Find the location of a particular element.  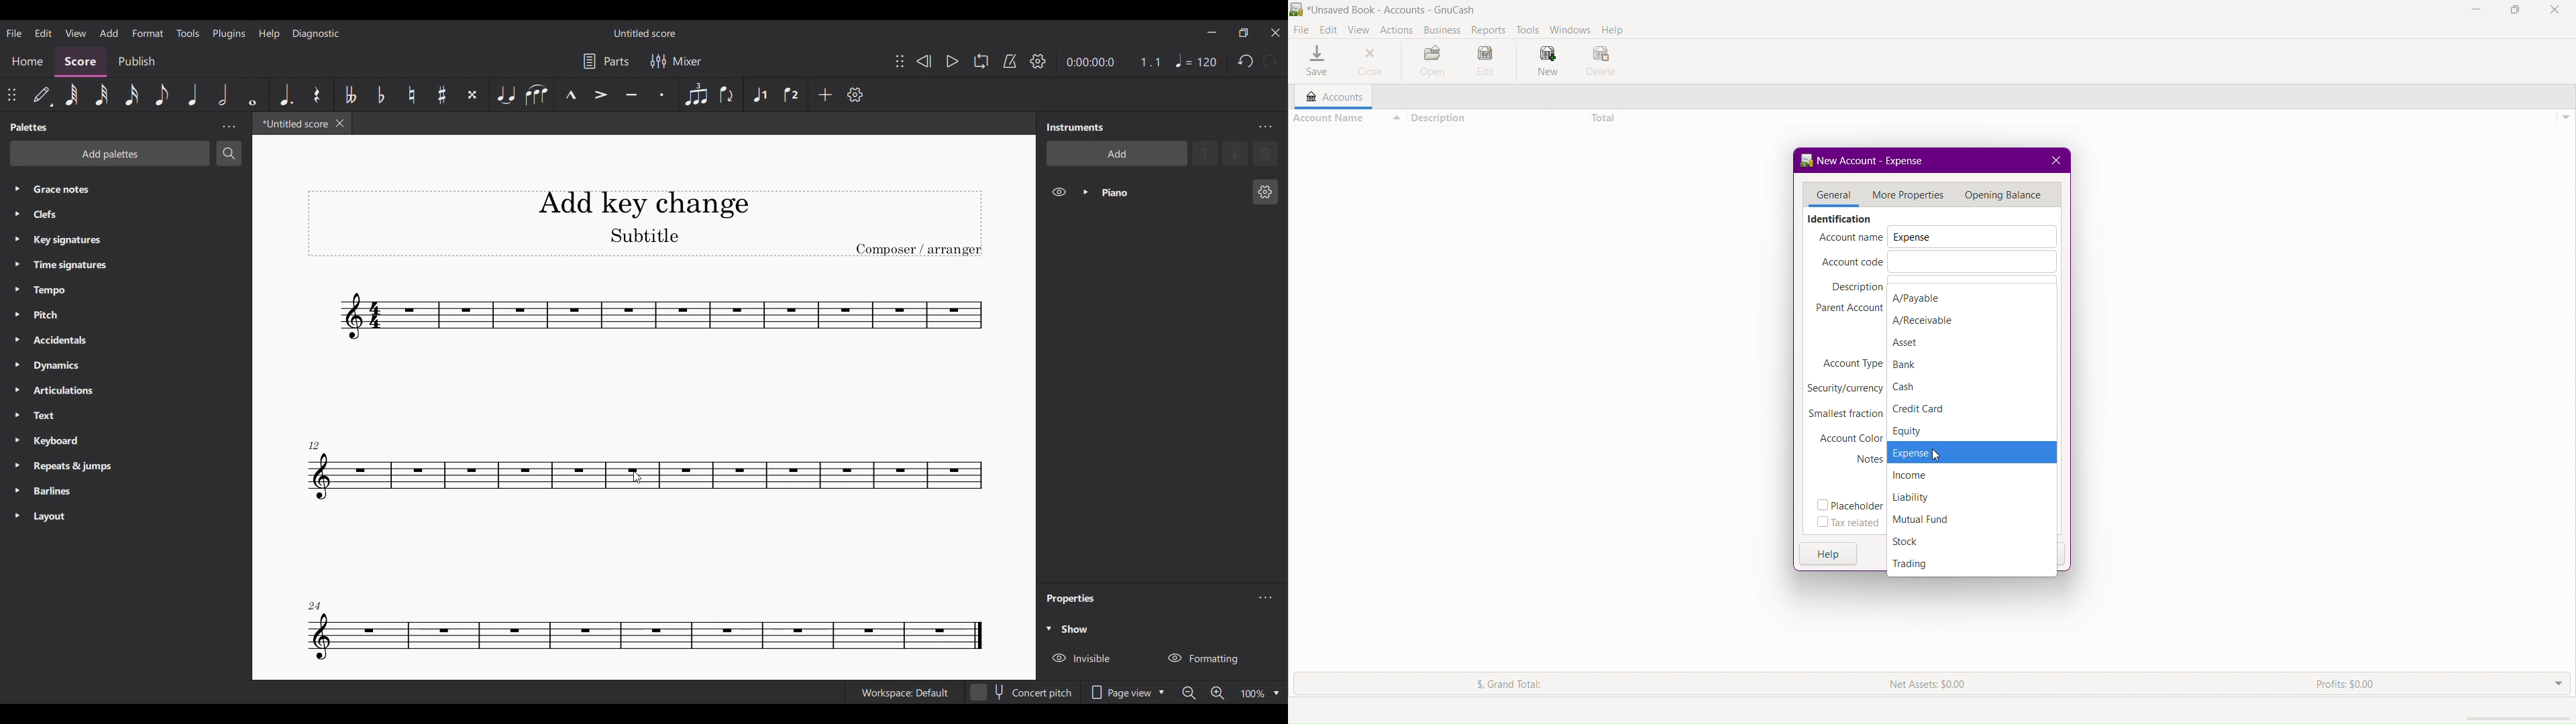

View is located at coordinates (1361, 29).